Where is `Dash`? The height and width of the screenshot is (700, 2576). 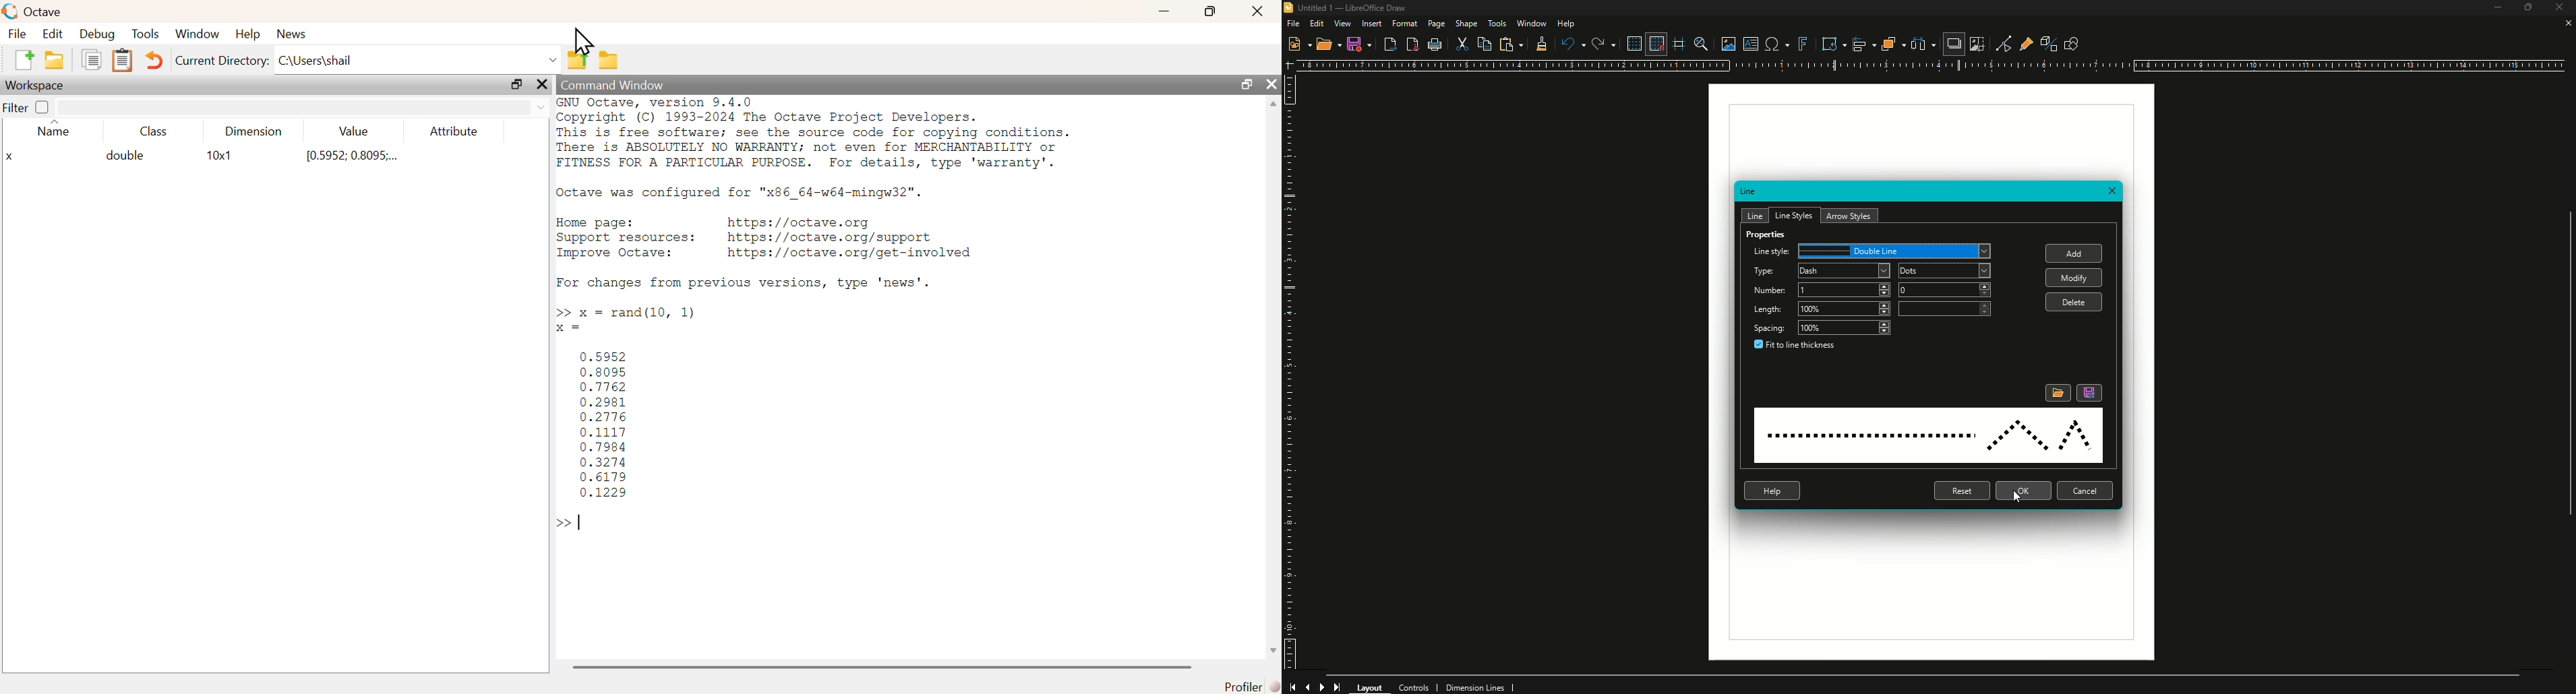
Dash is located at coordinates (1845, 271).